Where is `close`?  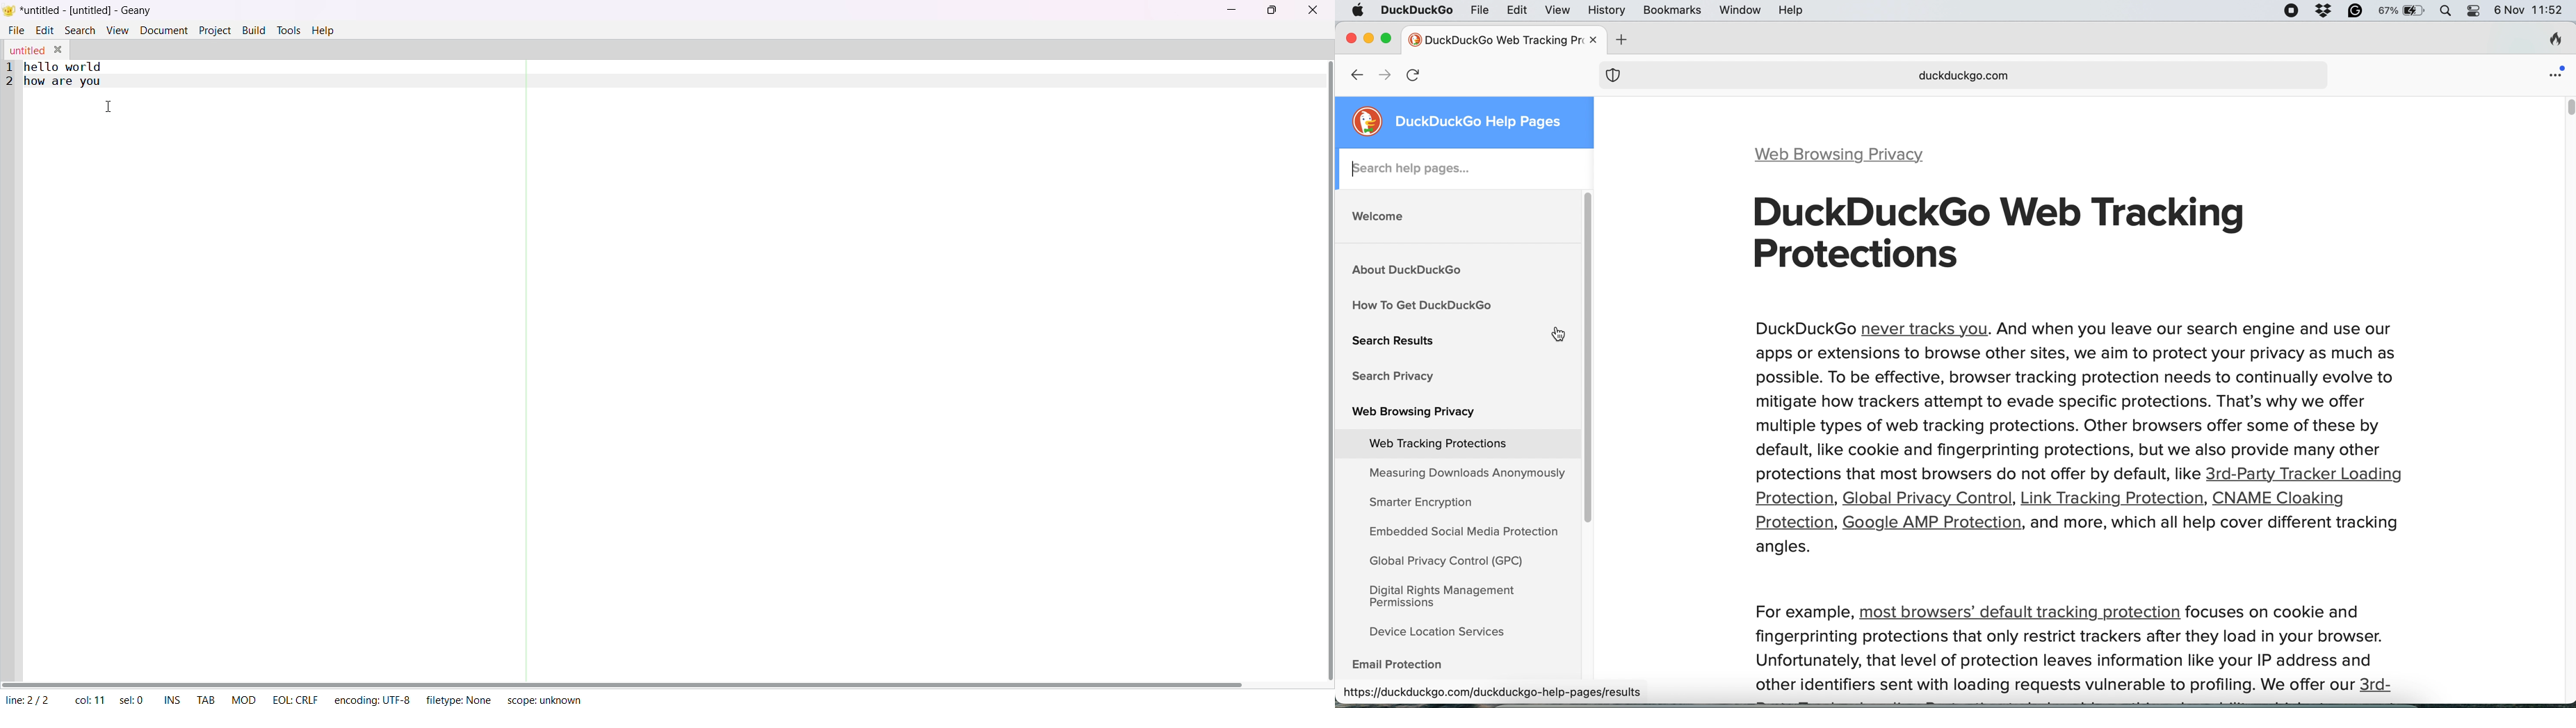
close is located at coordinates (1348, 38).